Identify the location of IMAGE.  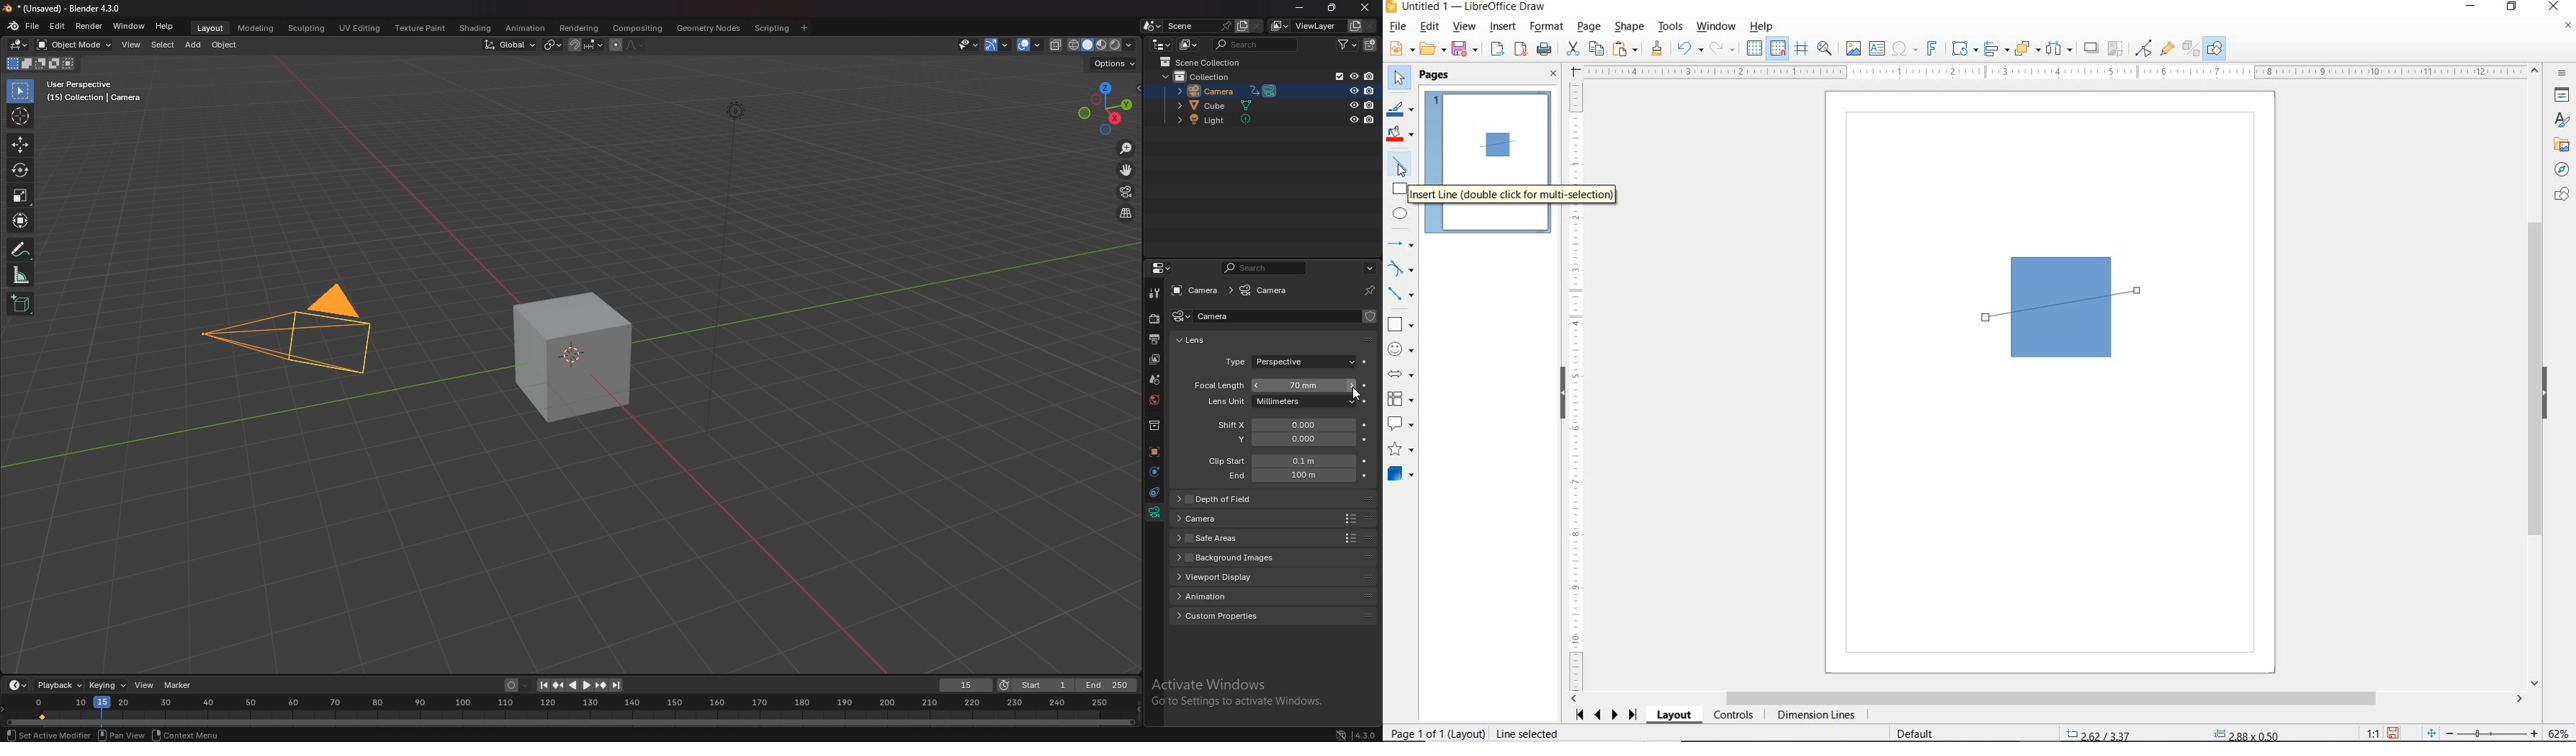
(1853, 48).